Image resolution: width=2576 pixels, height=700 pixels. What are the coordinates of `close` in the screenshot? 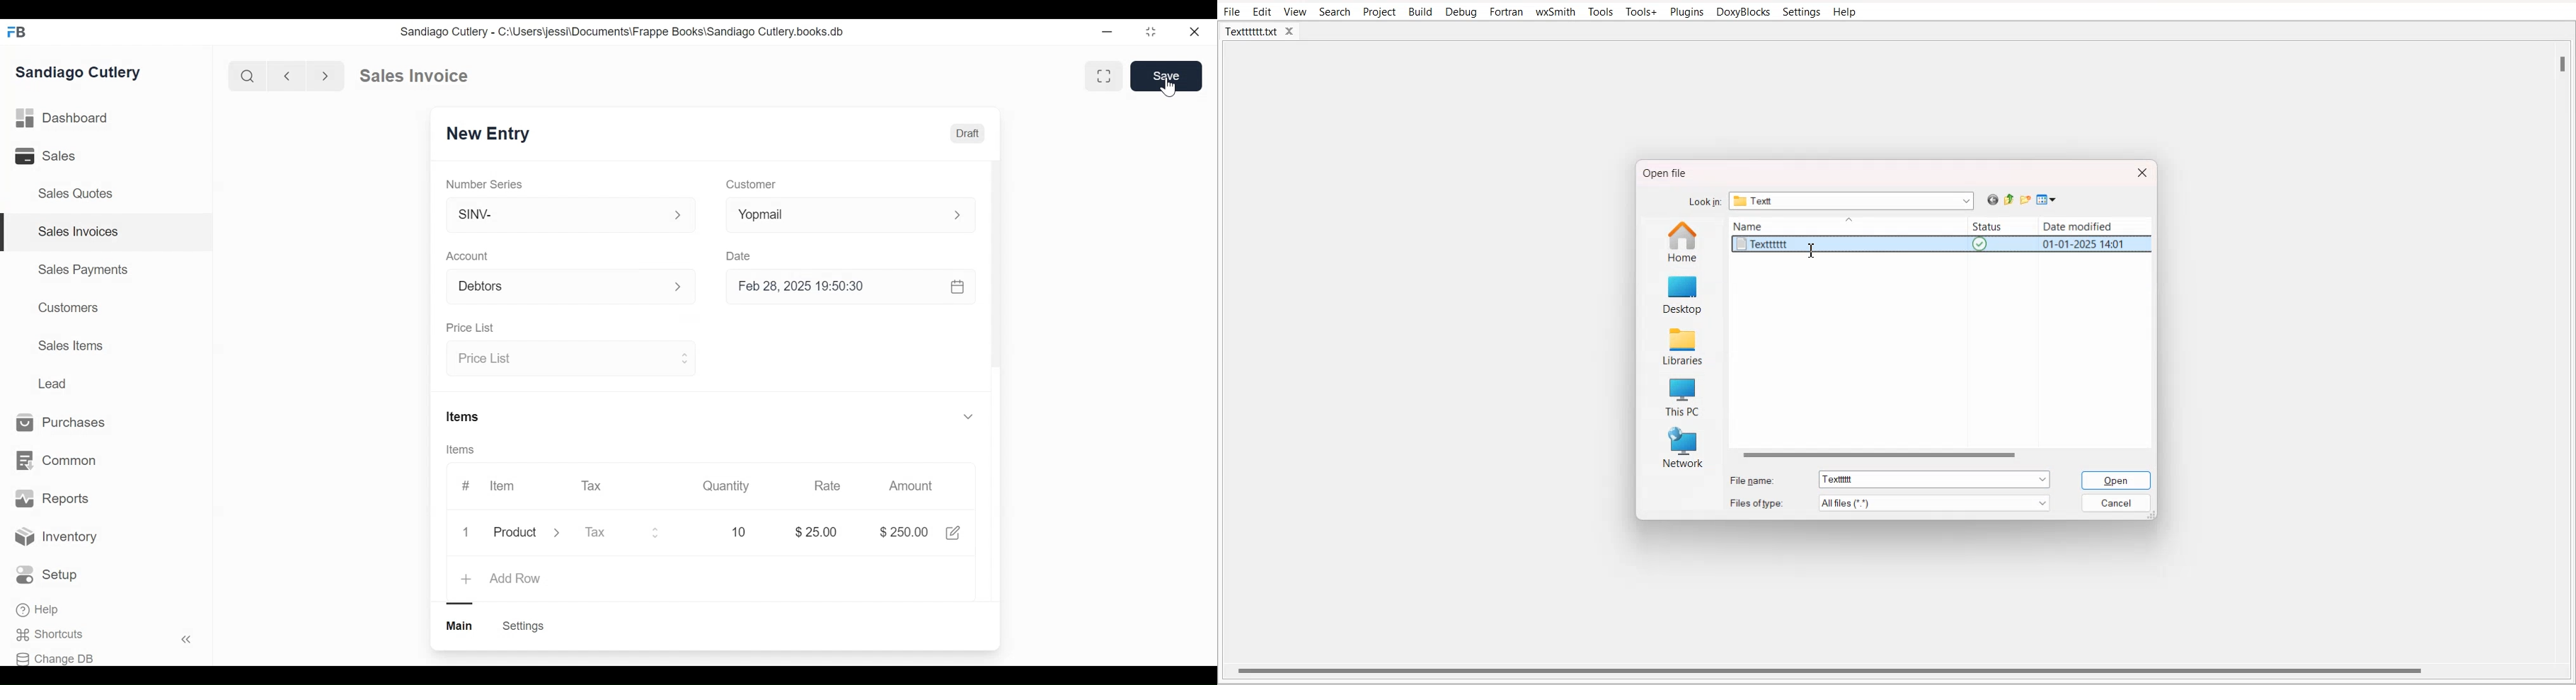 It's located at (1196, 32).